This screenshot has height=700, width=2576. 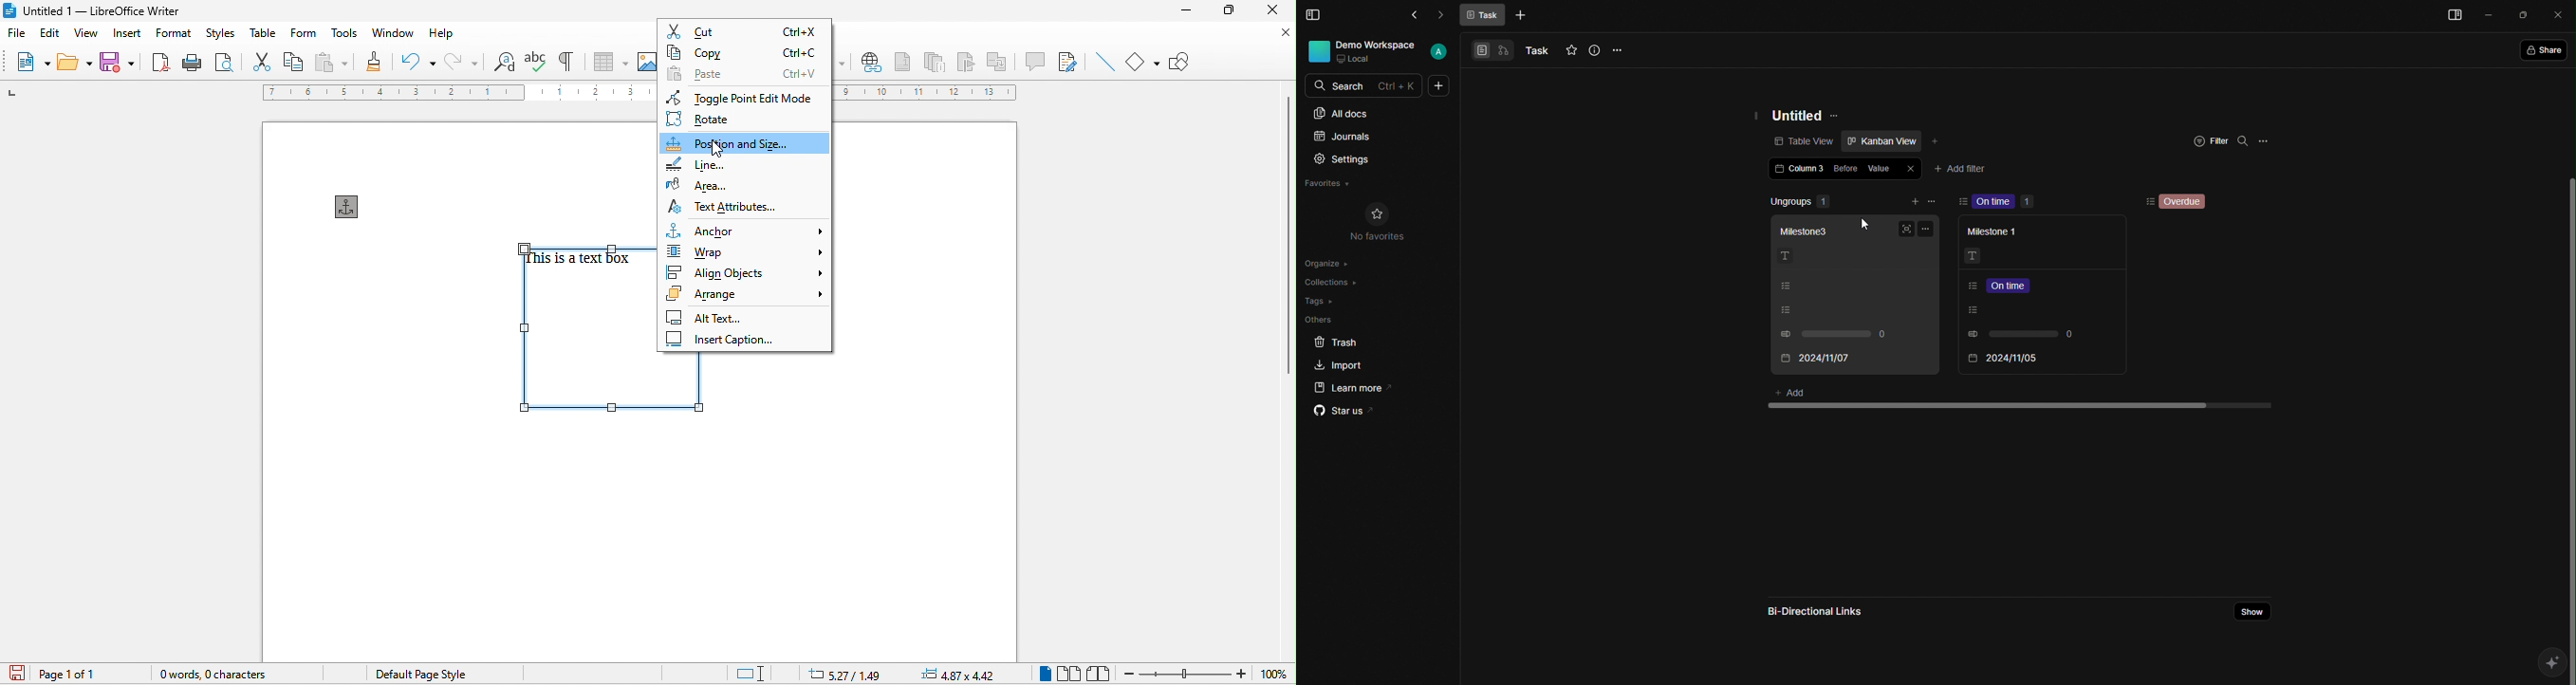 I want to click on show draw function, so click(x=1181, y=59).